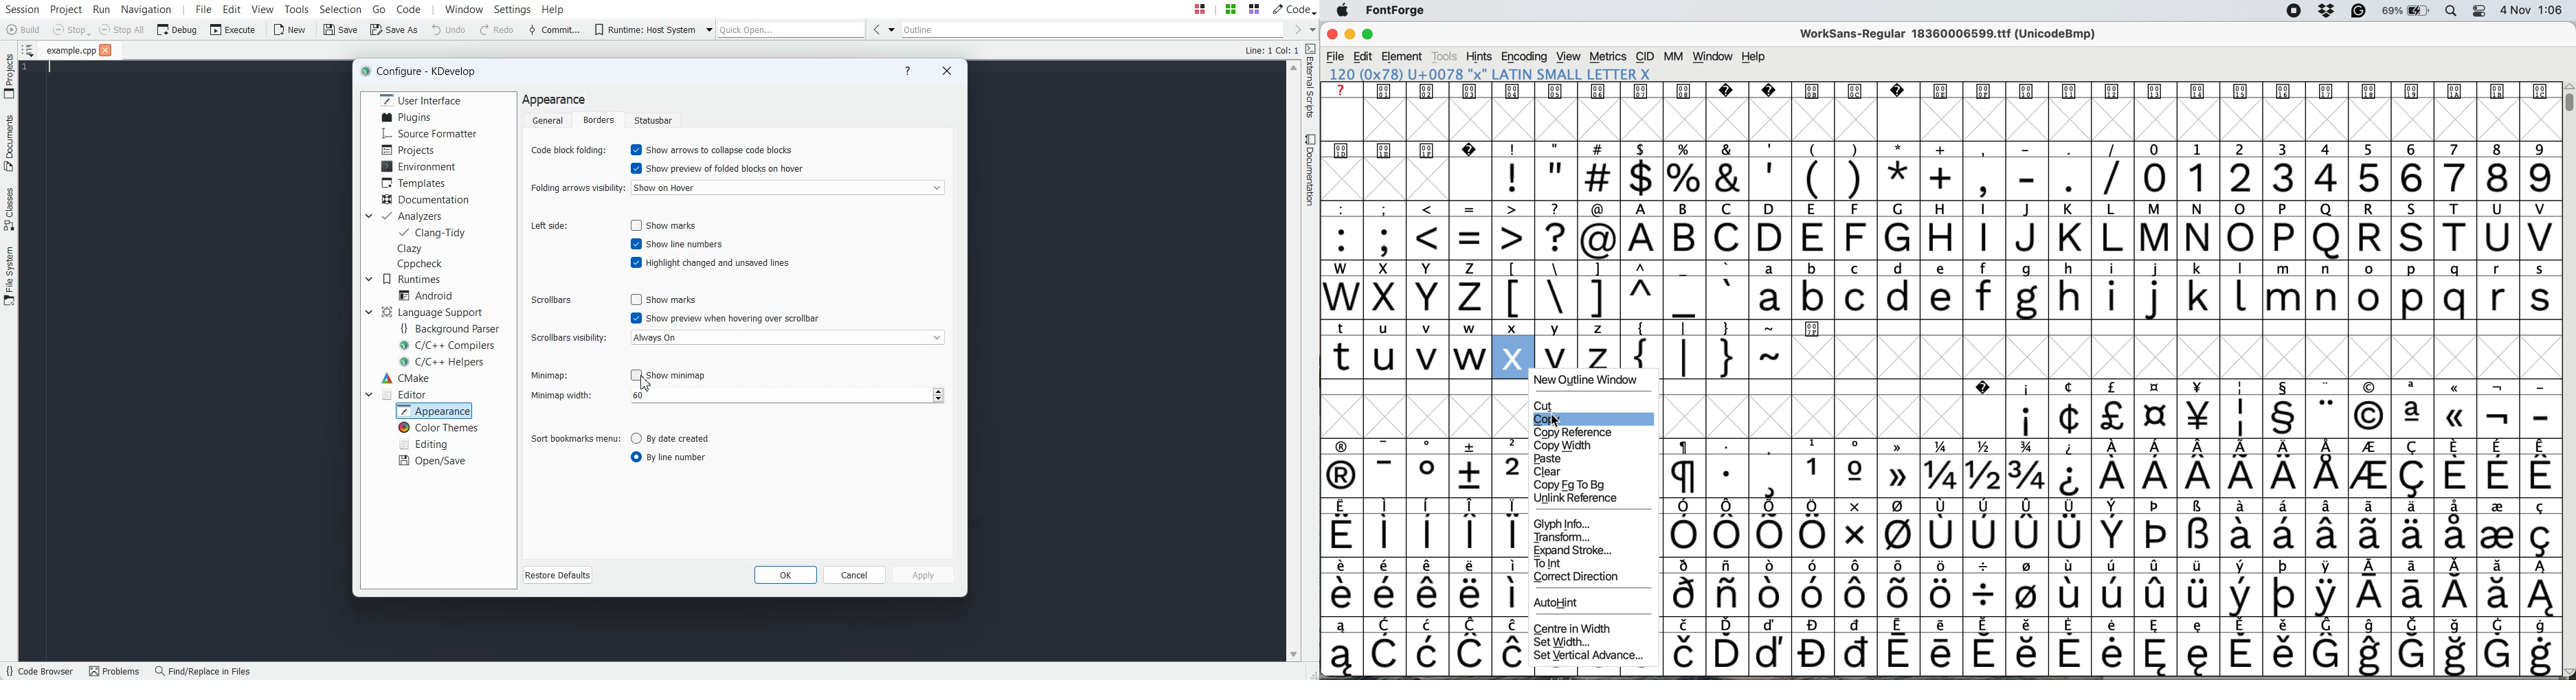 The width and height of the screenshot is (2576, 700). I want to click on hints, so click(1480, 58).